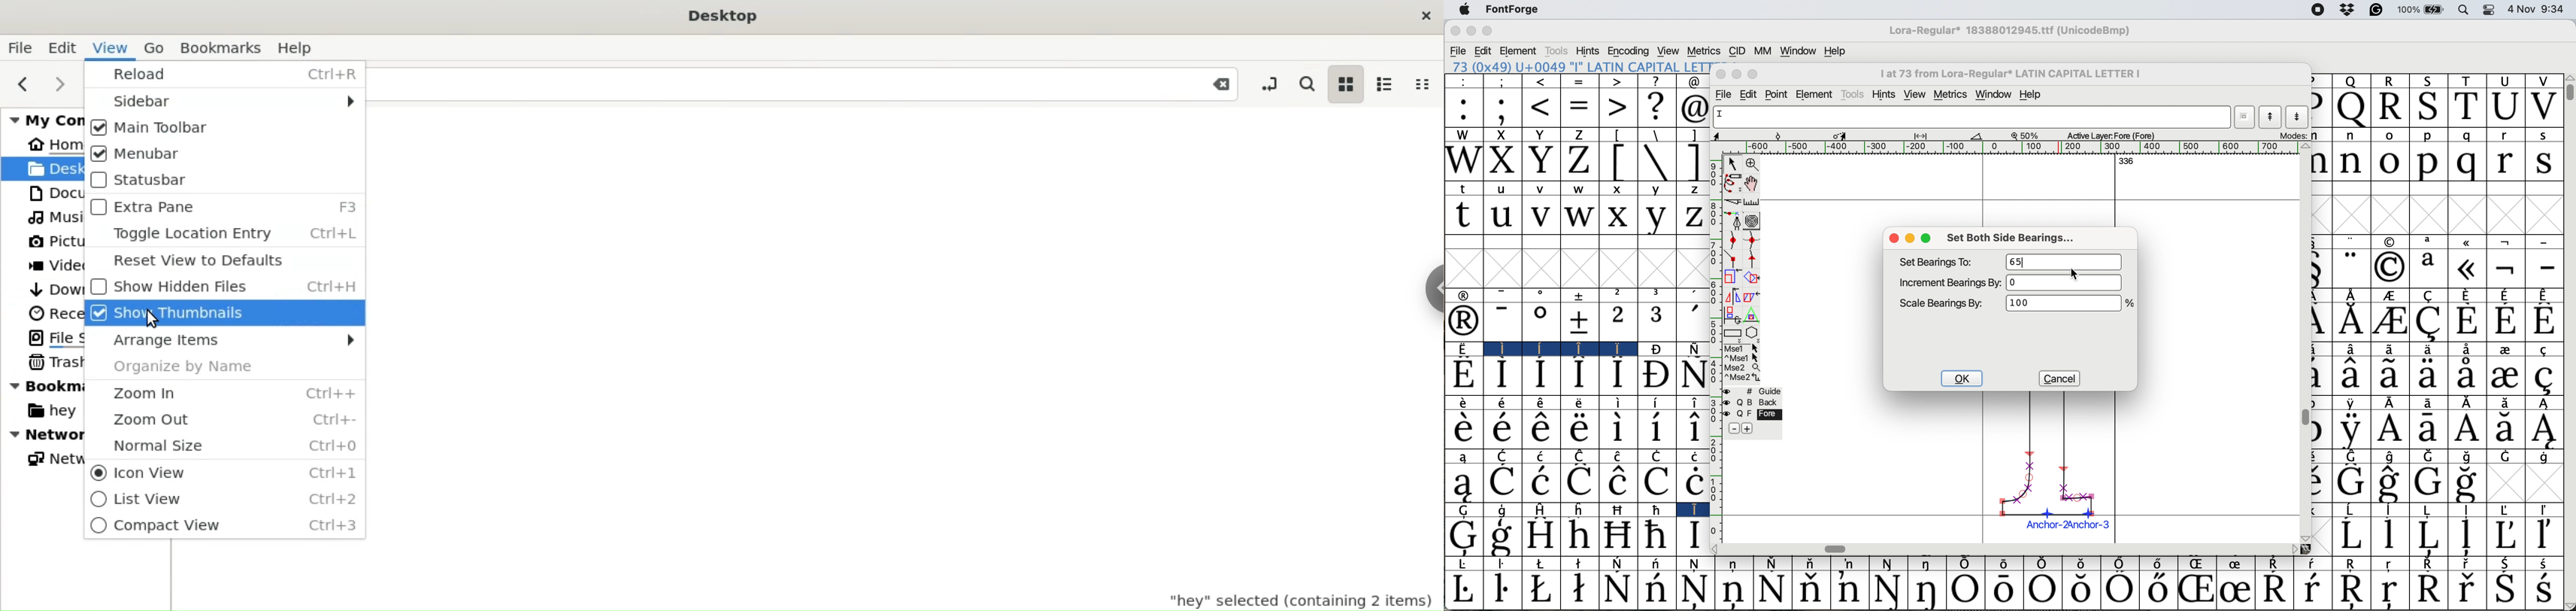 Image resolution: width=2576 pixels, height=616 pixels. What do you see at coordinates (1426, 83) in the screenshot?
I see `compact view` at bounding box center [1426, 83].